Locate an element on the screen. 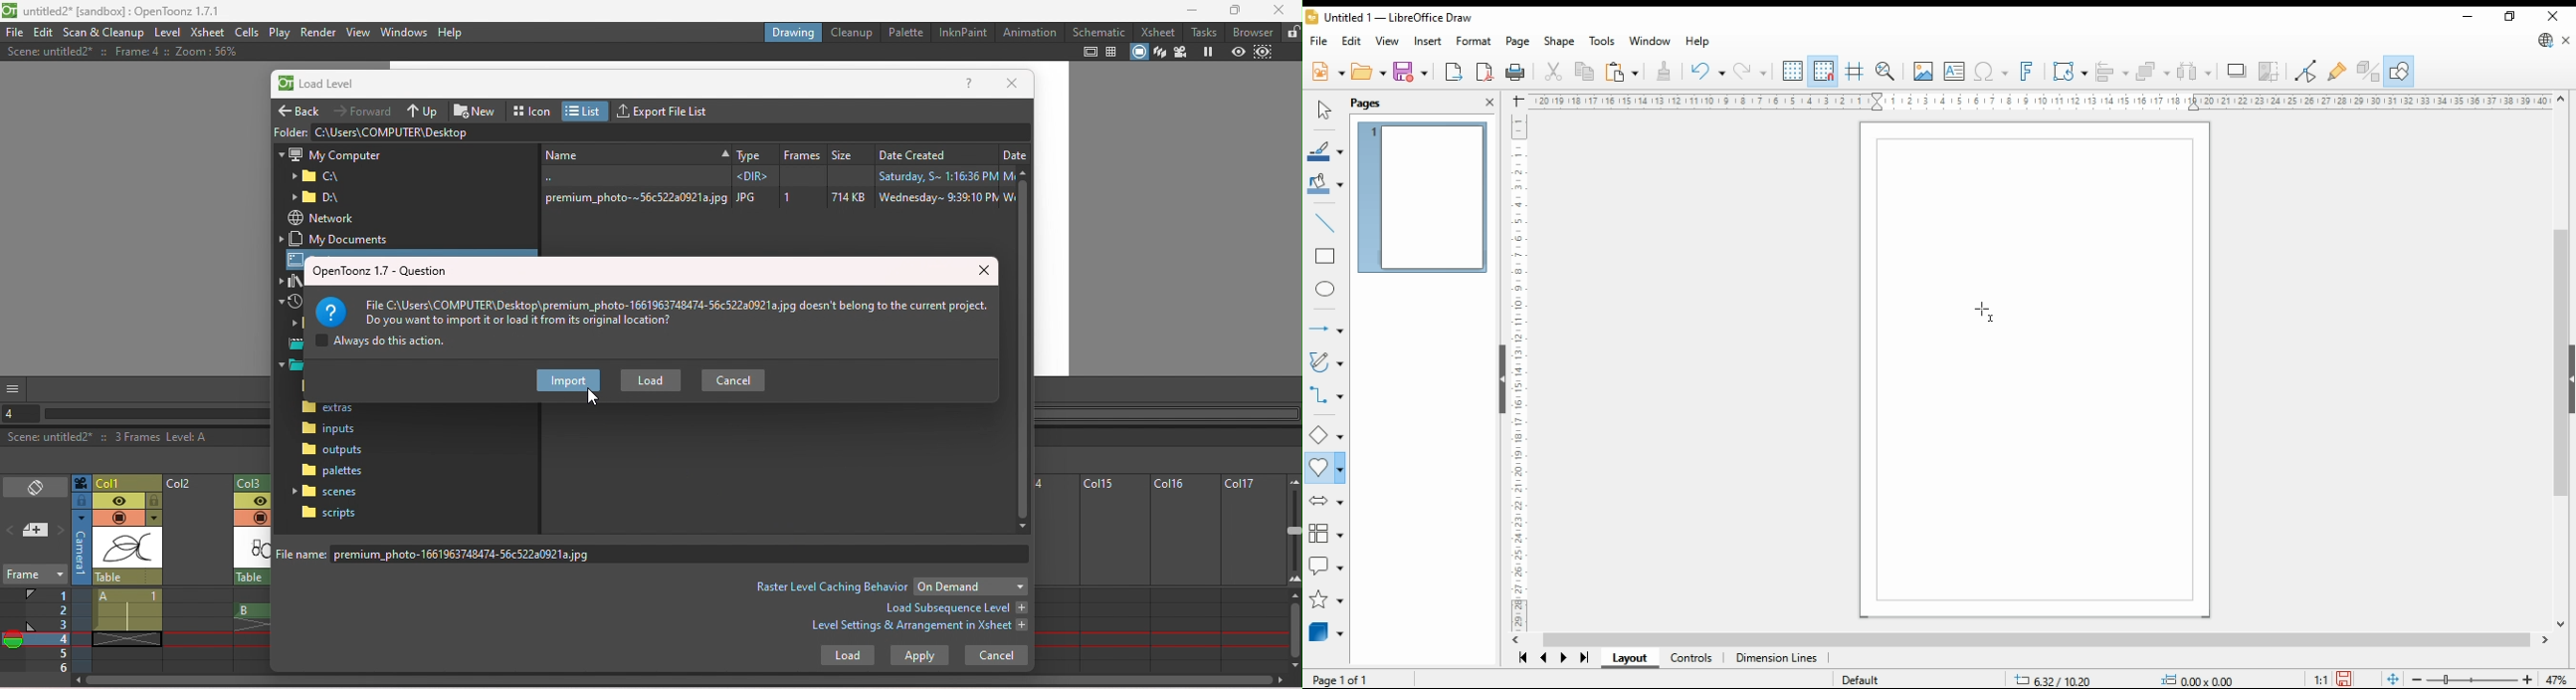 The width and height of the screenshot is (2576, 700). rectangle is located at coordinates (1326, 257).